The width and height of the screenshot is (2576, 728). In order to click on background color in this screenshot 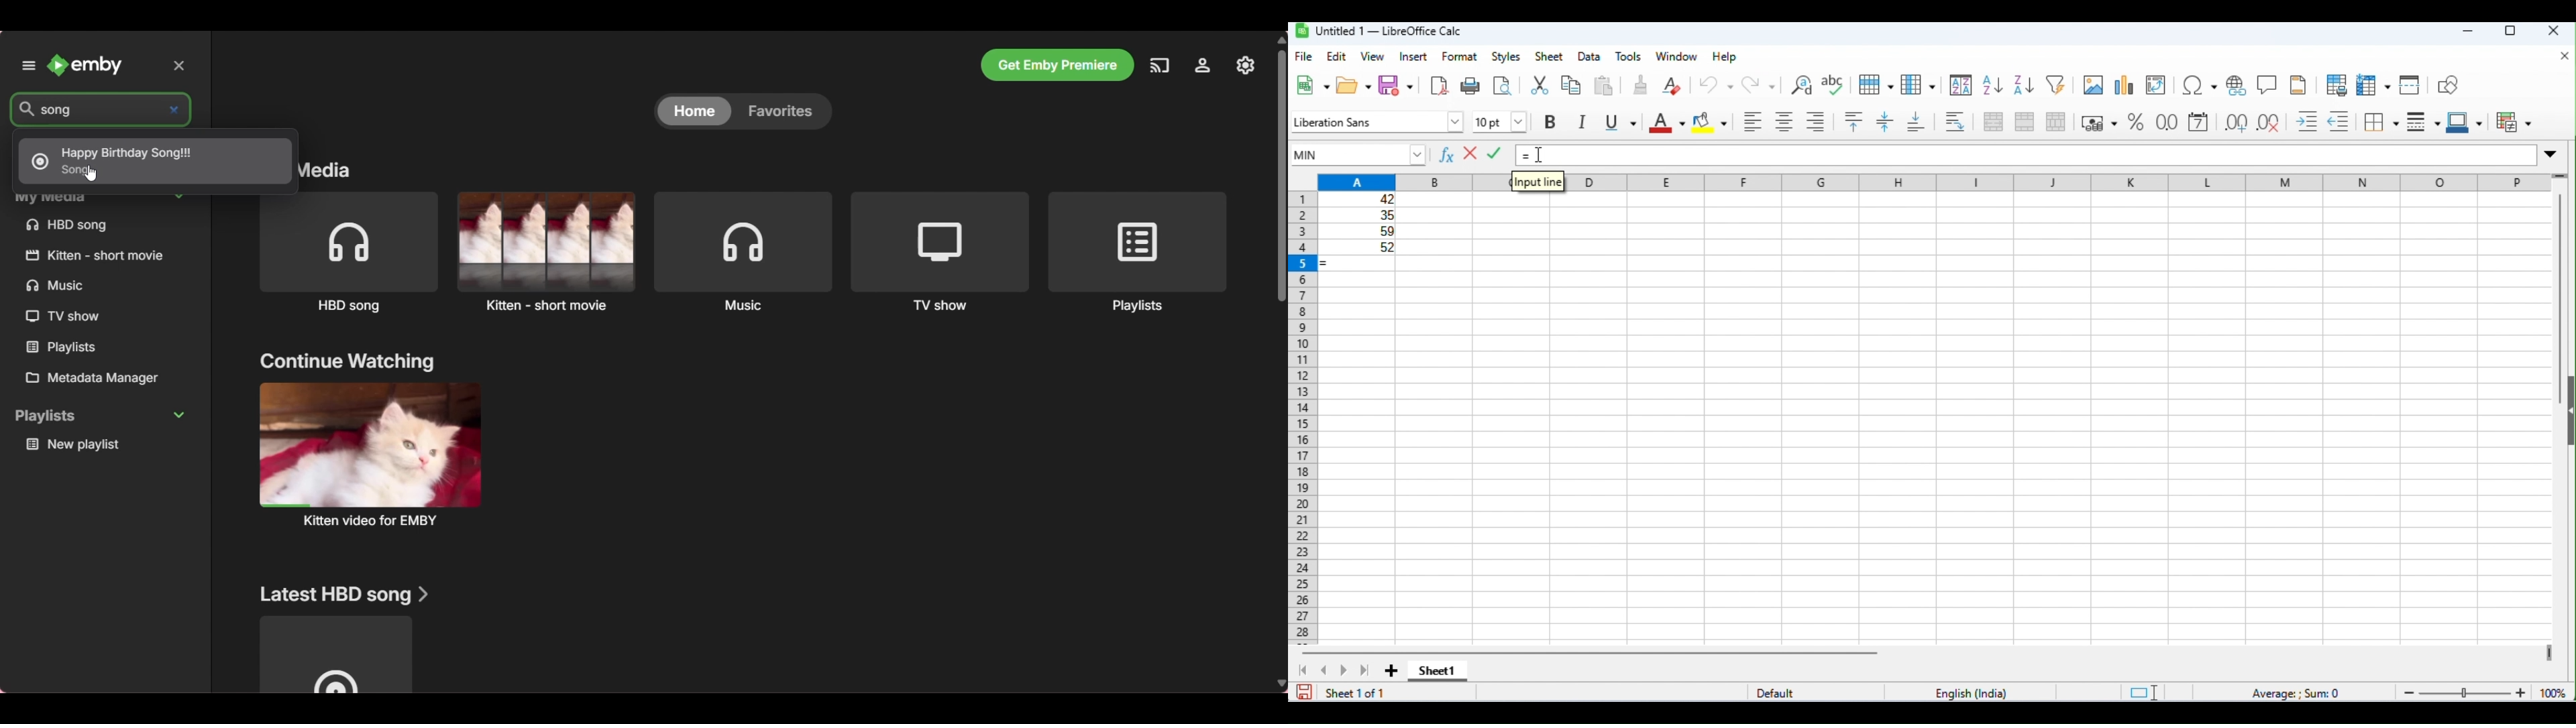, I will do `click(1710, 122)`.